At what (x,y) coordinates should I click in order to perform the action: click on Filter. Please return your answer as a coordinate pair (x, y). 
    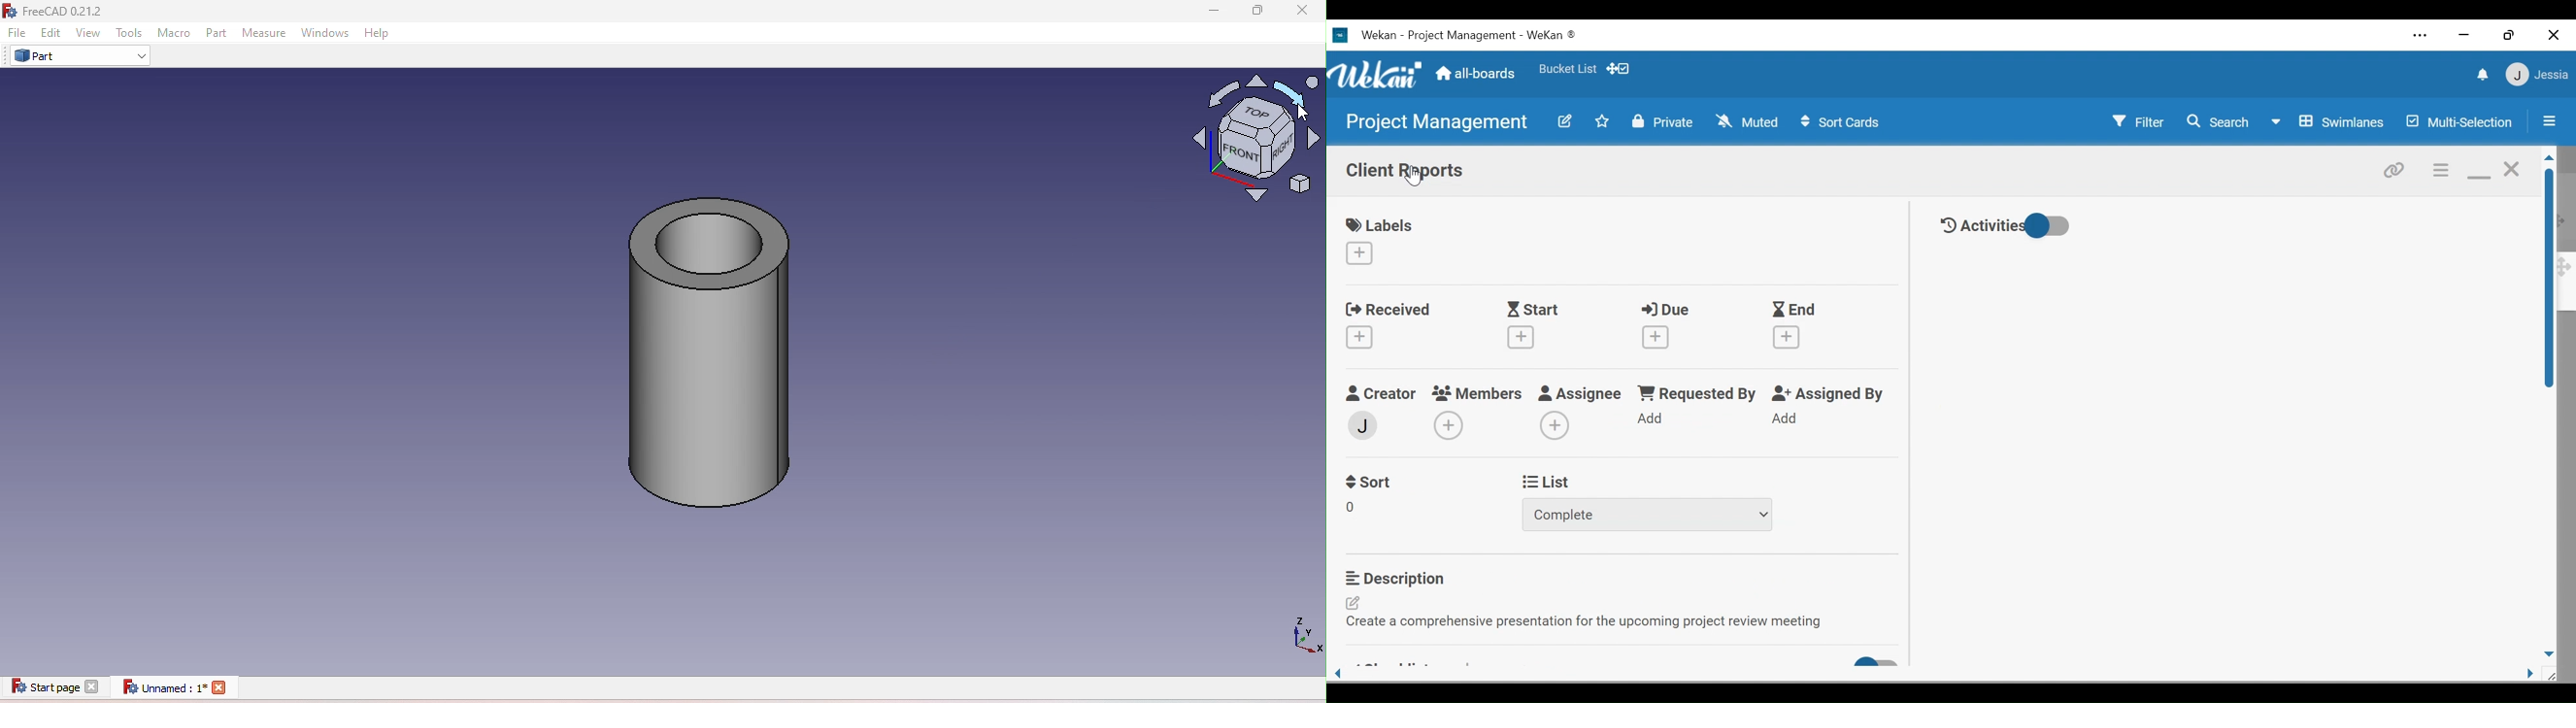
    Looking at the image, I should click on (2137, 122).